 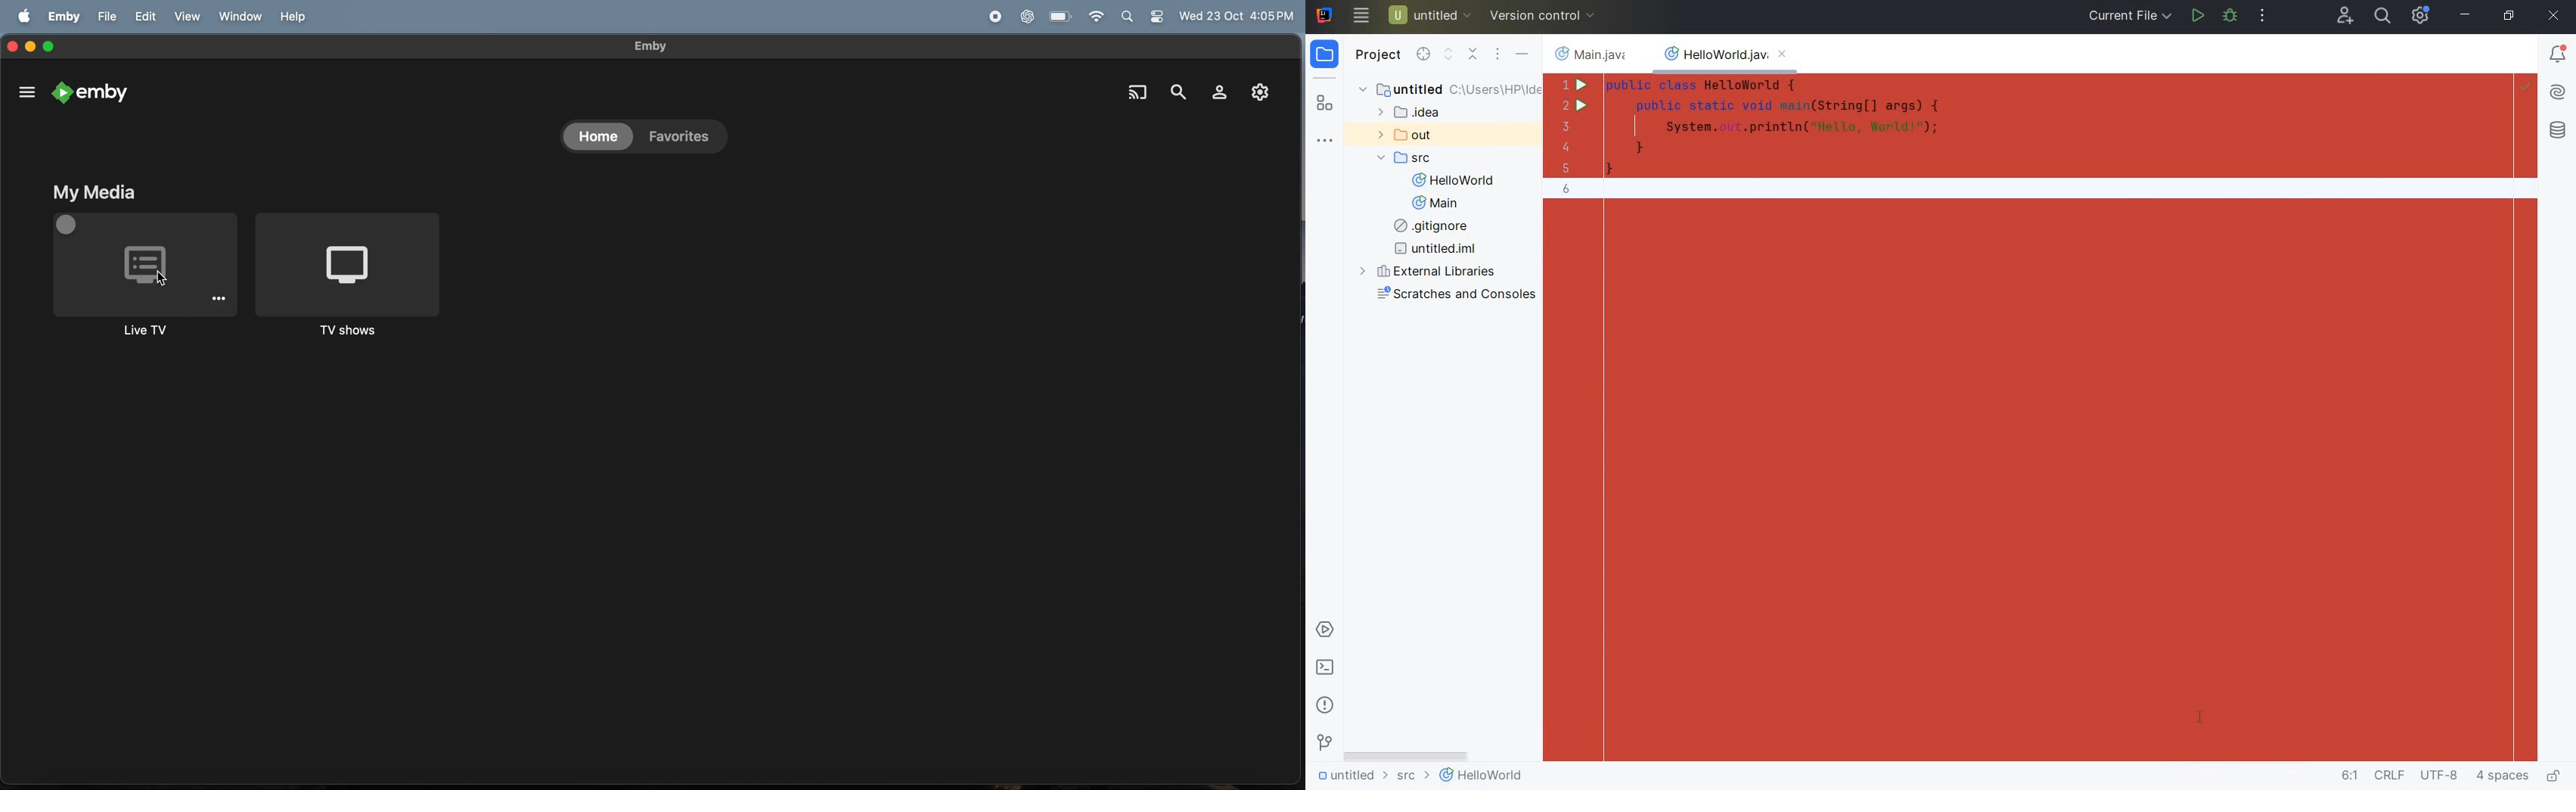 I want to click on filename, so click(x=1730, y=58).